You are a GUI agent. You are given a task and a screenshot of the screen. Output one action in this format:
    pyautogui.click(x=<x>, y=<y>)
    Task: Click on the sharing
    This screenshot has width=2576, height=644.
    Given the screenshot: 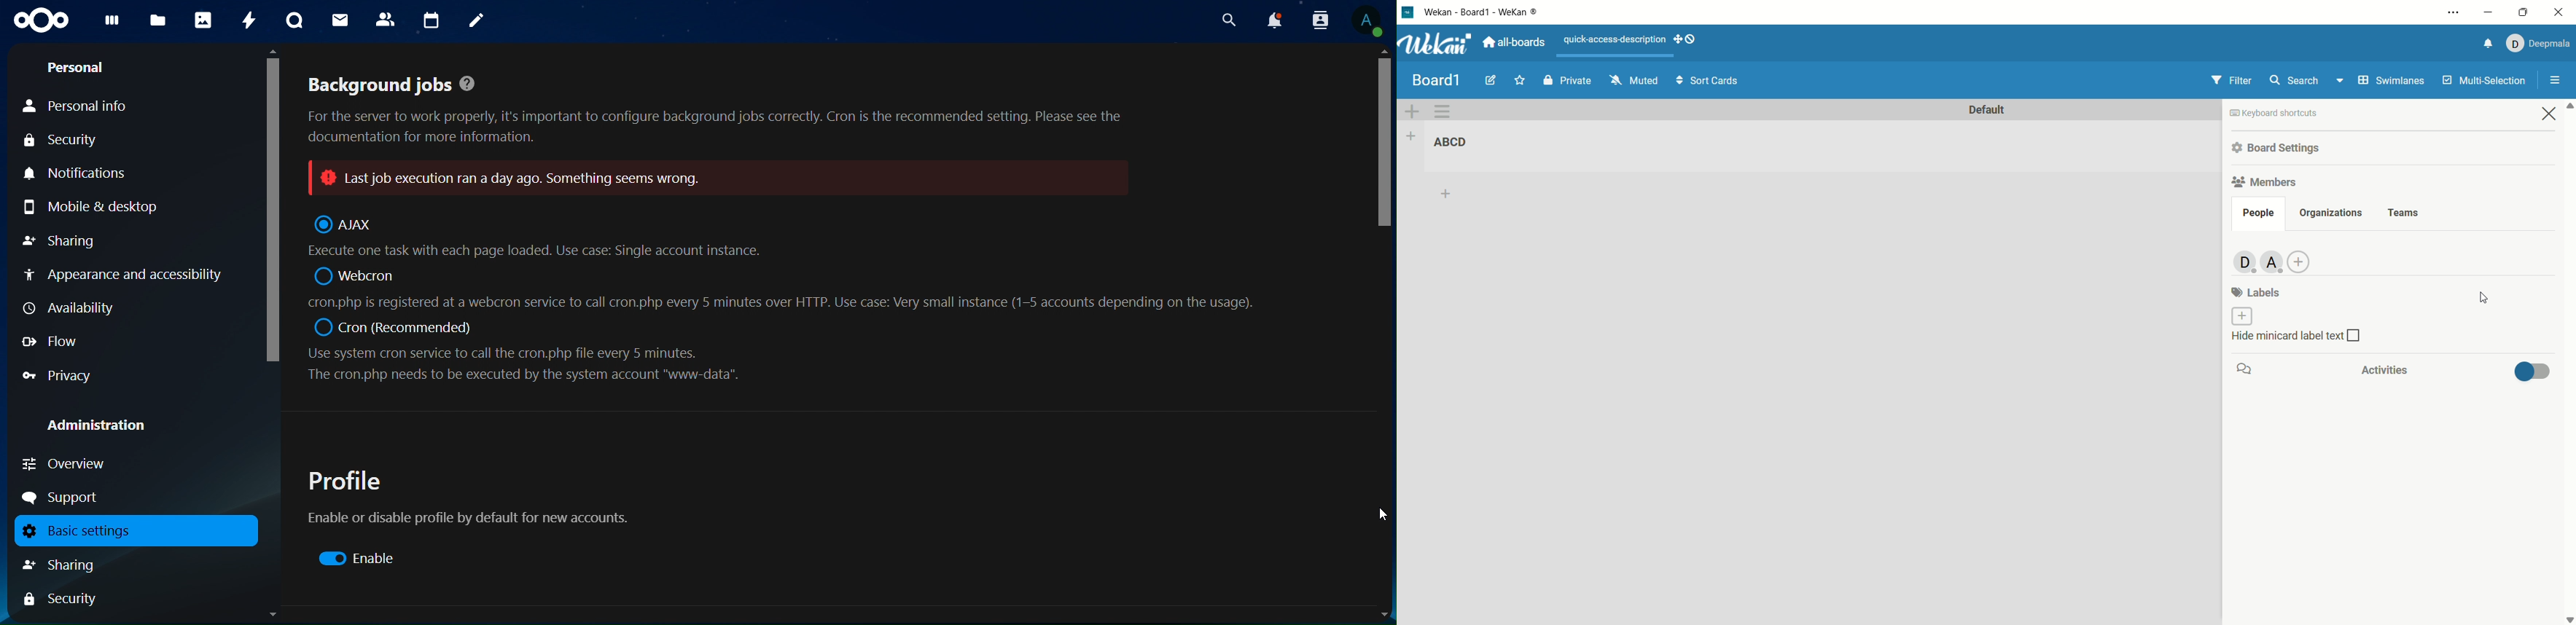 What is the action you would take?
    pyautogui.click(x=76, y=565)
    